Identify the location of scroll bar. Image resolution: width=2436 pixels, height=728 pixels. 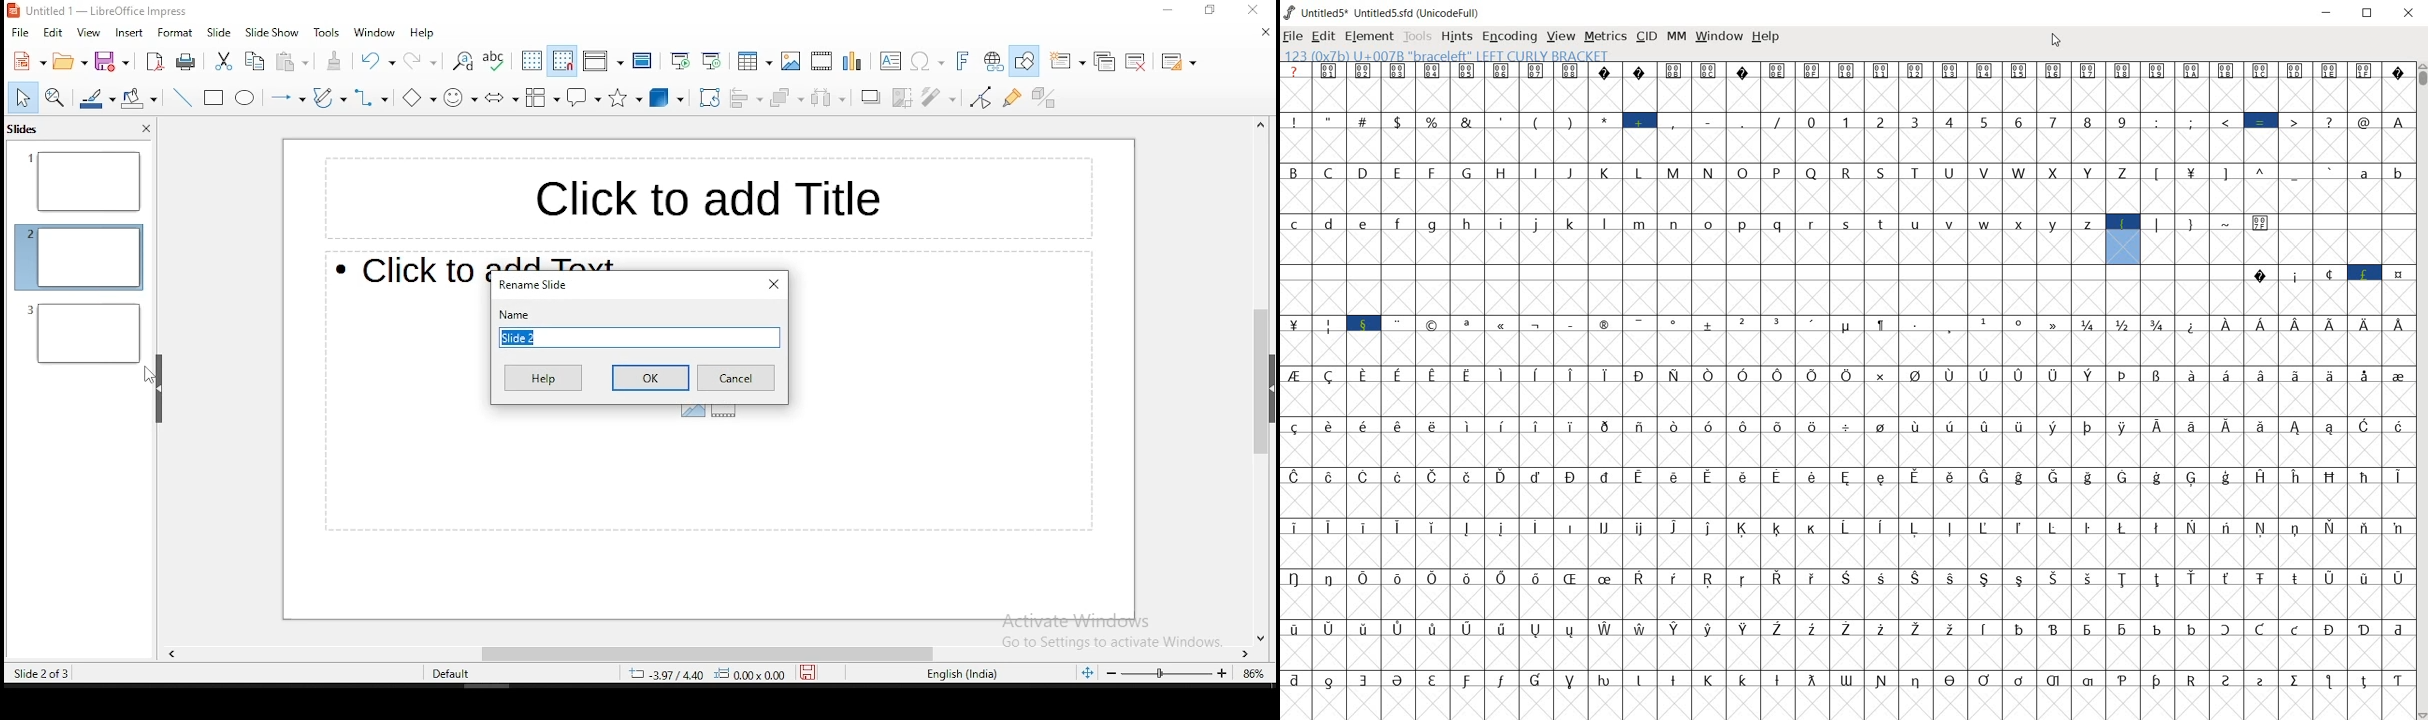
(711, 651).